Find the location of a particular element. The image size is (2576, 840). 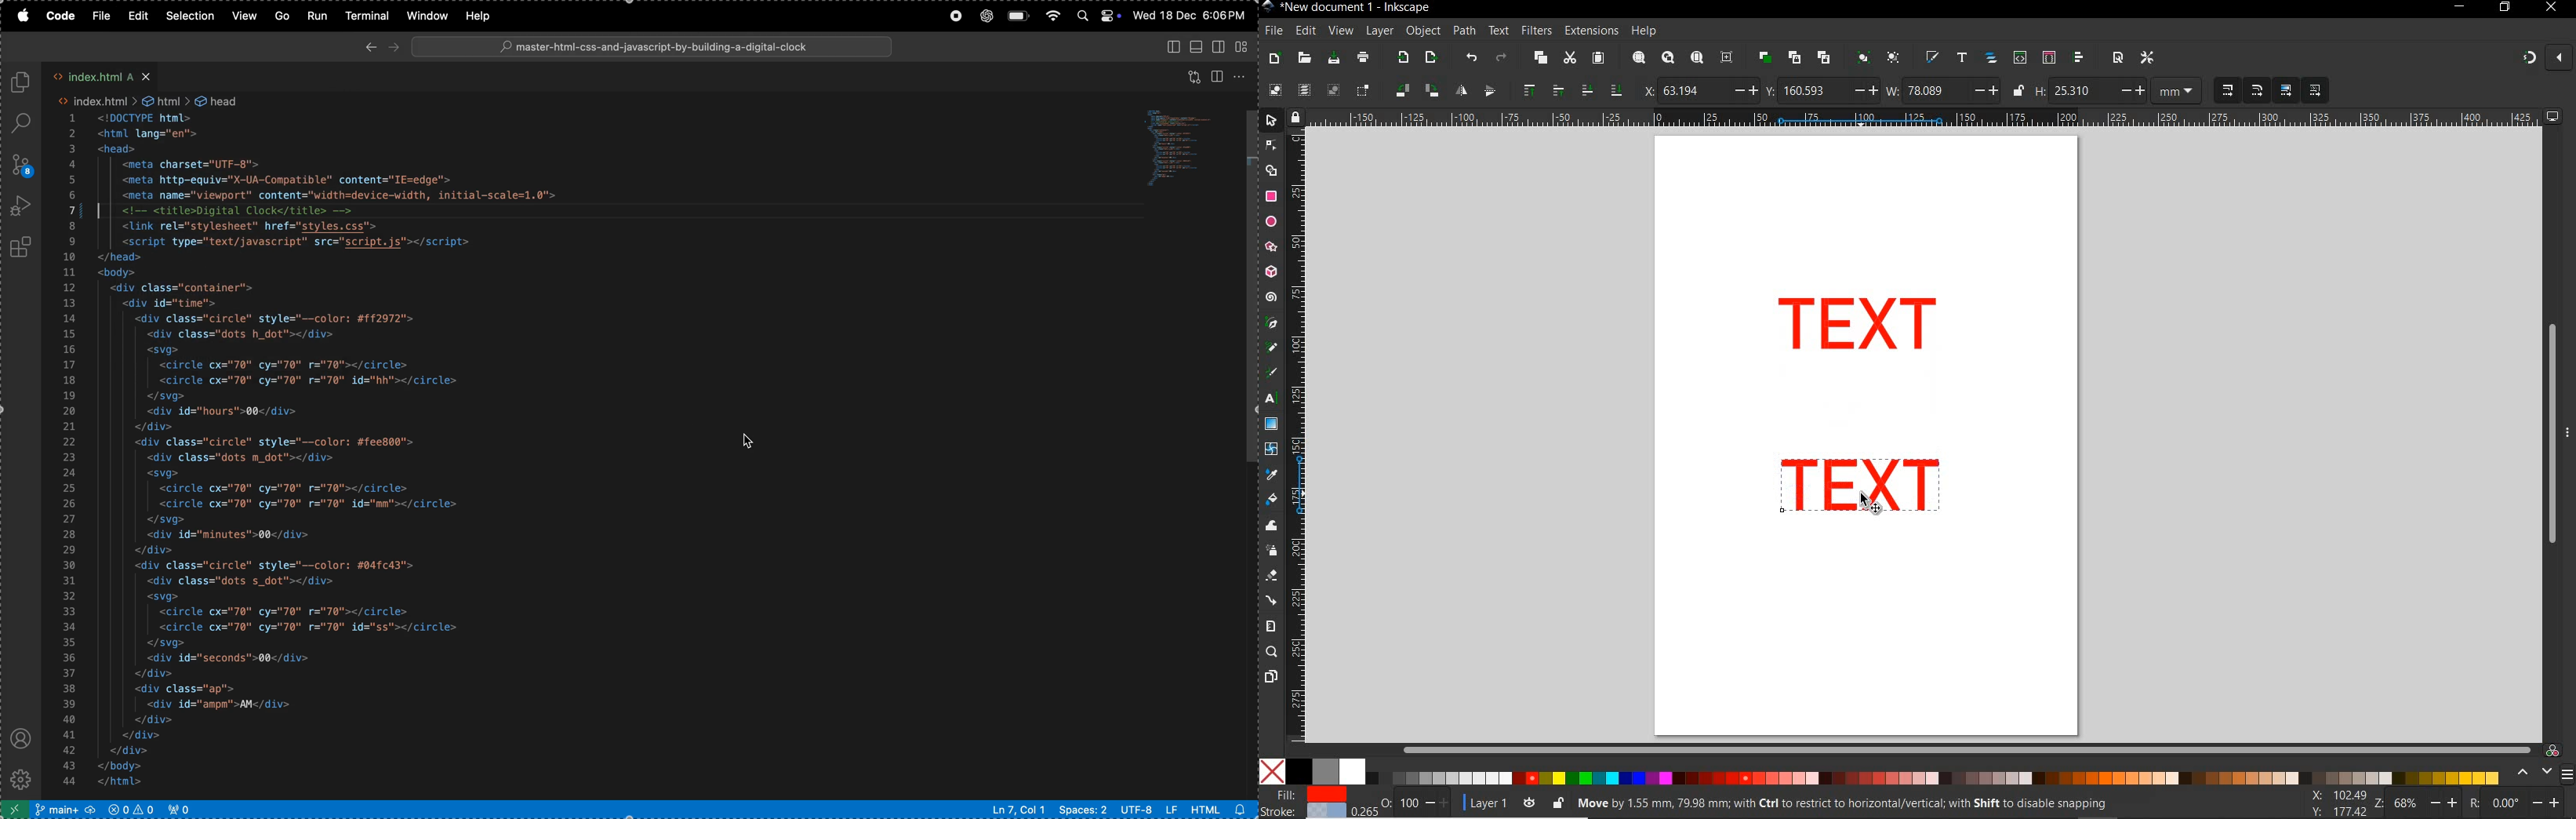

zoom center page is located at coordinates (1730, 56).